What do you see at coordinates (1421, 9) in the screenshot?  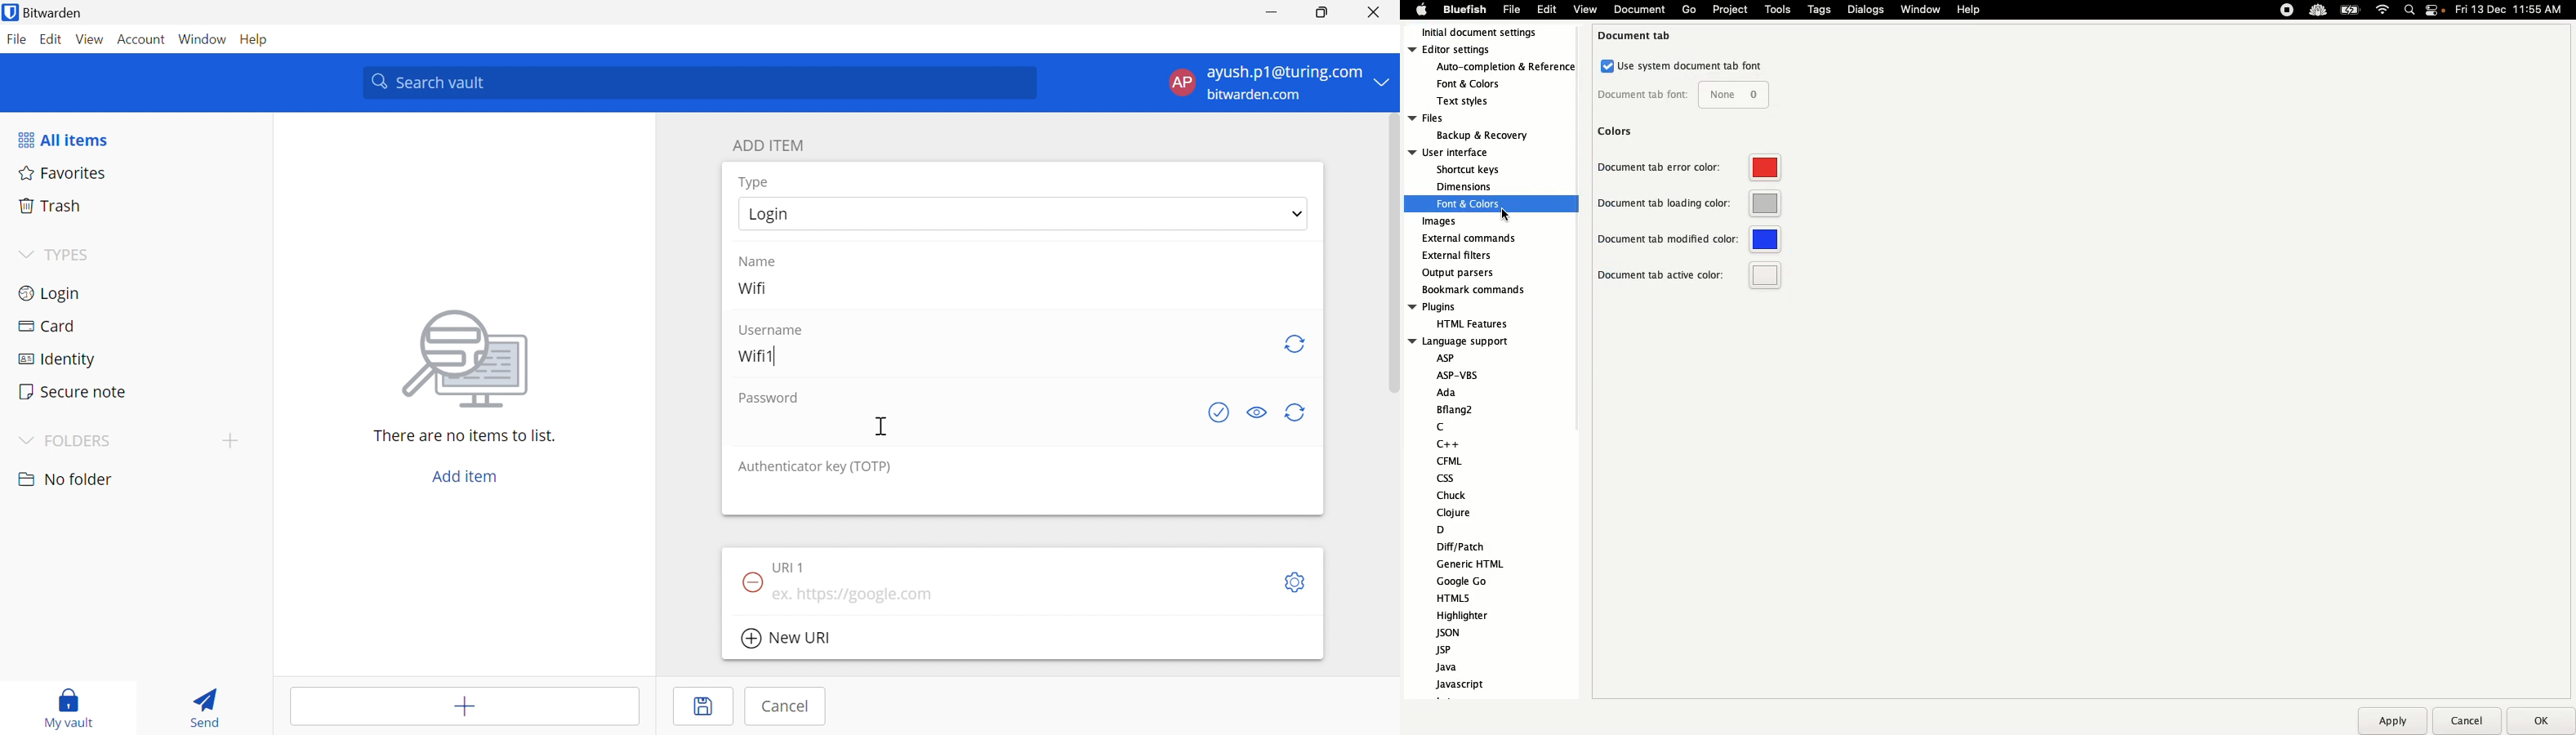 I see `Apple logo` at bounding box center [1421, 9].